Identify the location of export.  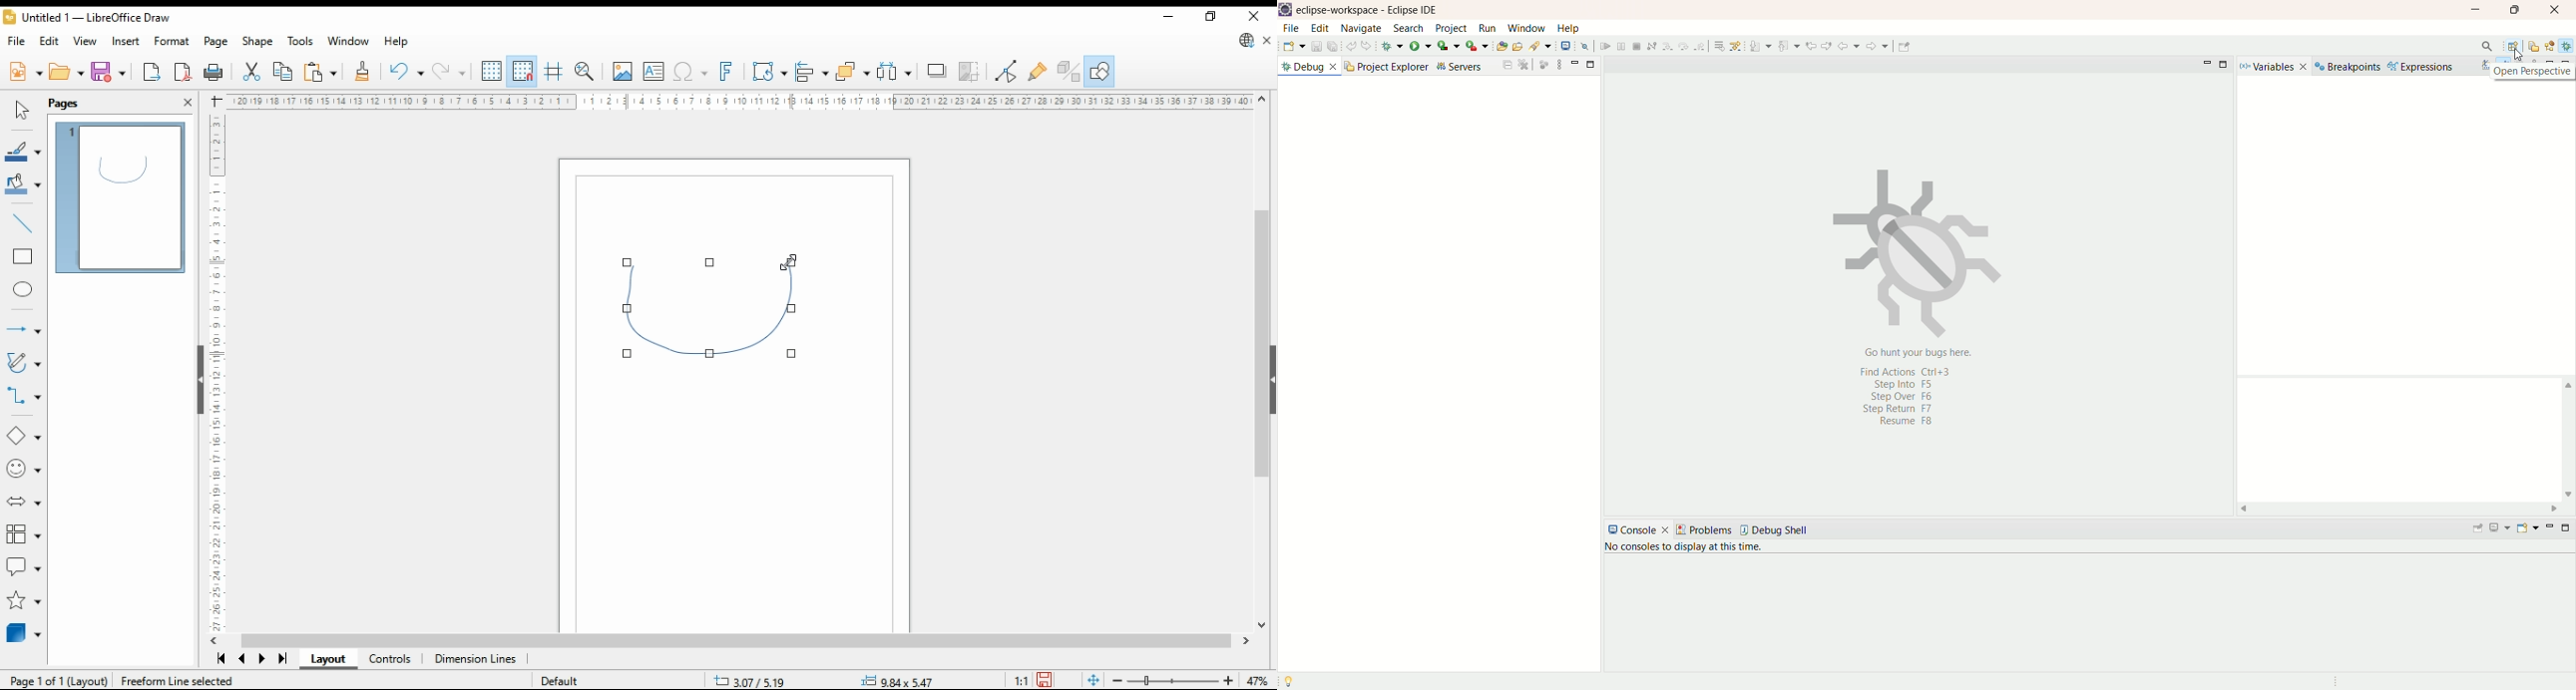
(154, 72).